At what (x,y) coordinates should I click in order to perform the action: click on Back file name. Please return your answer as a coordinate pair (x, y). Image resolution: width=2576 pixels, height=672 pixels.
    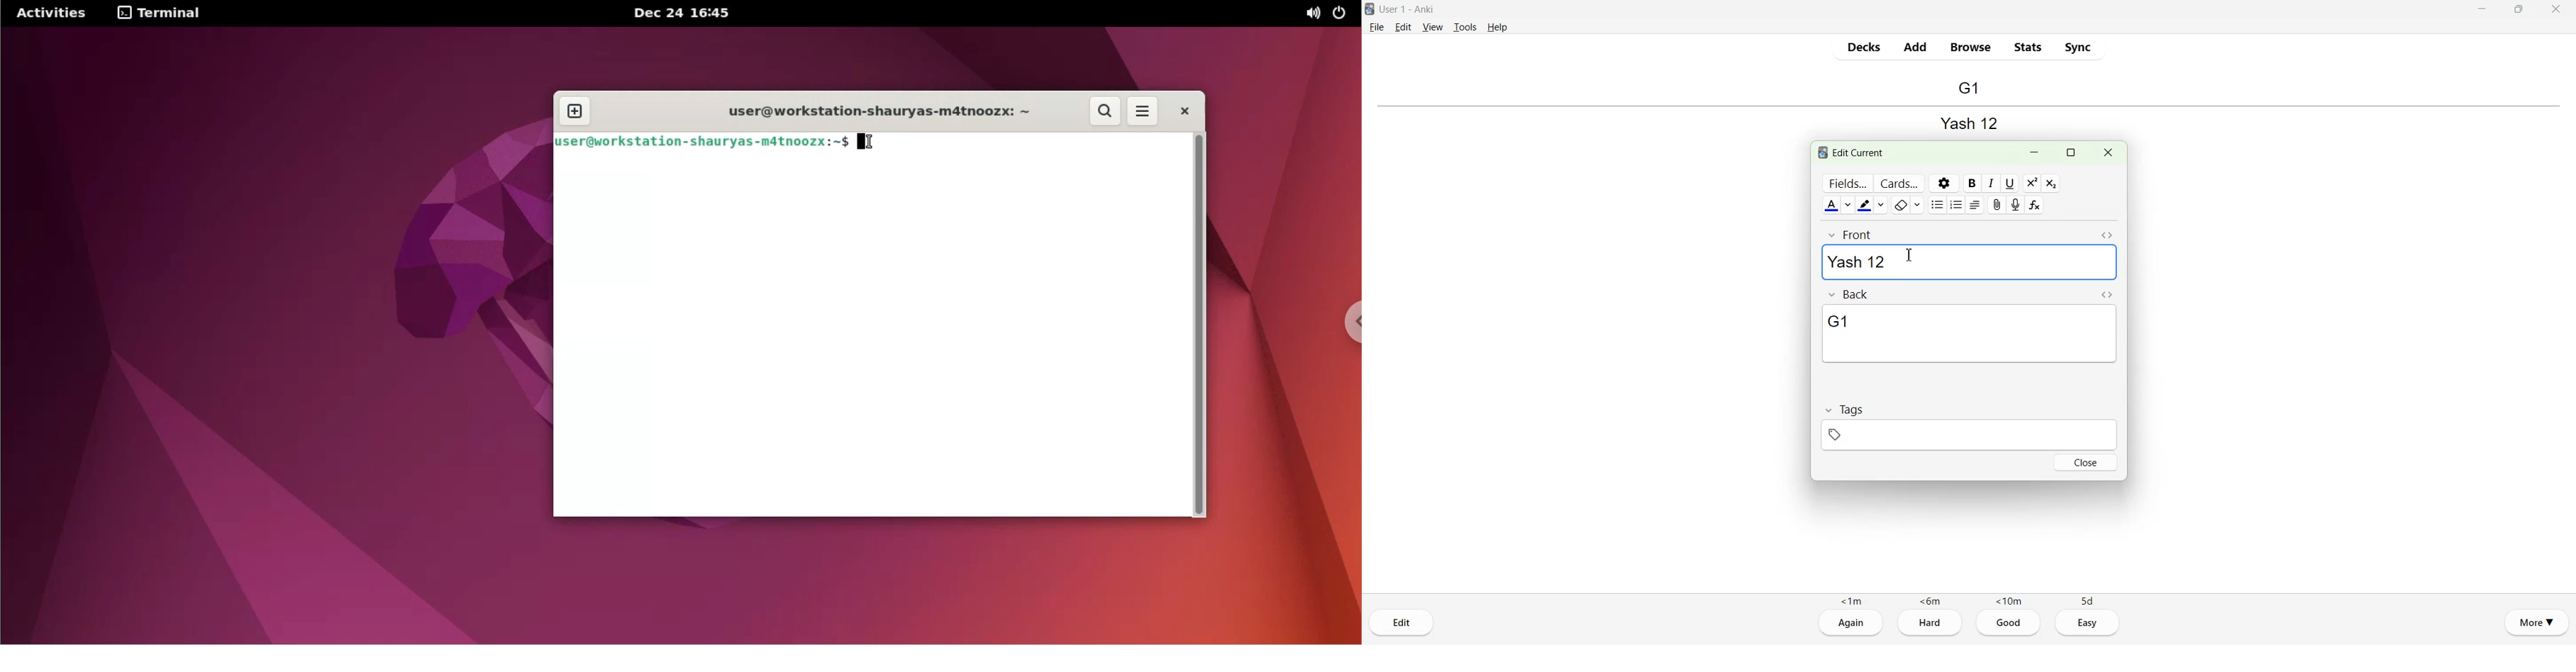
    Looking at the image, I should click on (1969, 89).